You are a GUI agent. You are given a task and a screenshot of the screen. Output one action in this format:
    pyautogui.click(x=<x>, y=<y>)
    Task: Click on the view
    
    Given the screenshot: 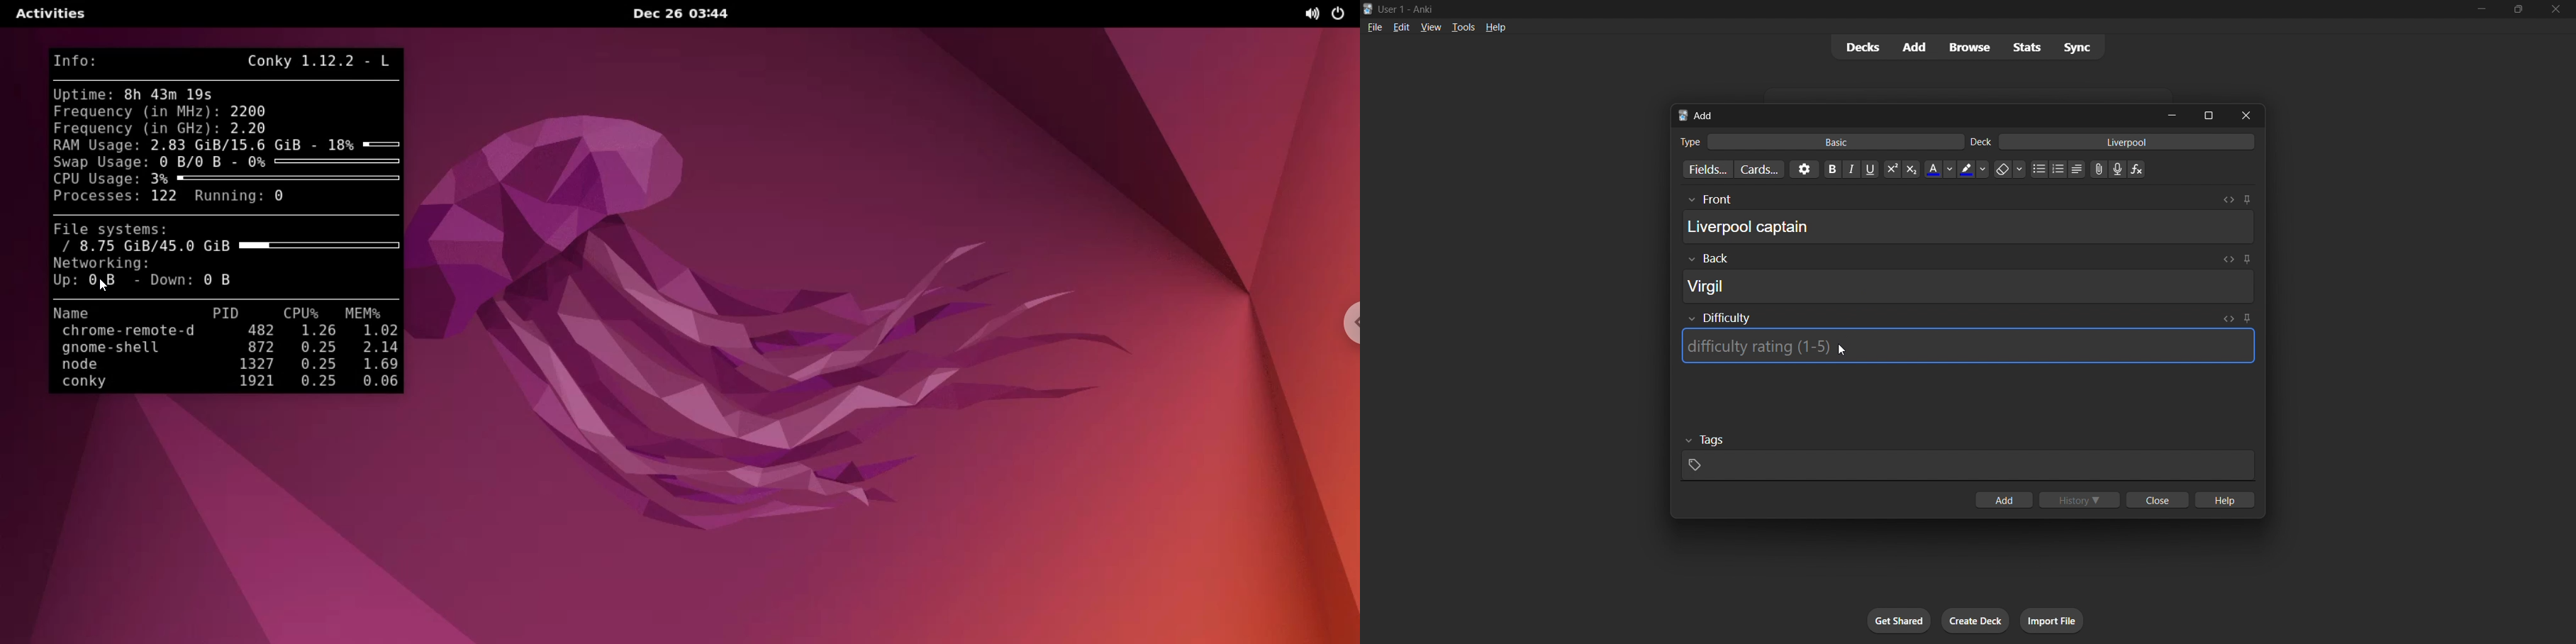 What is the action you would take?
    pyautogui.click(x=1431, y=27)
    